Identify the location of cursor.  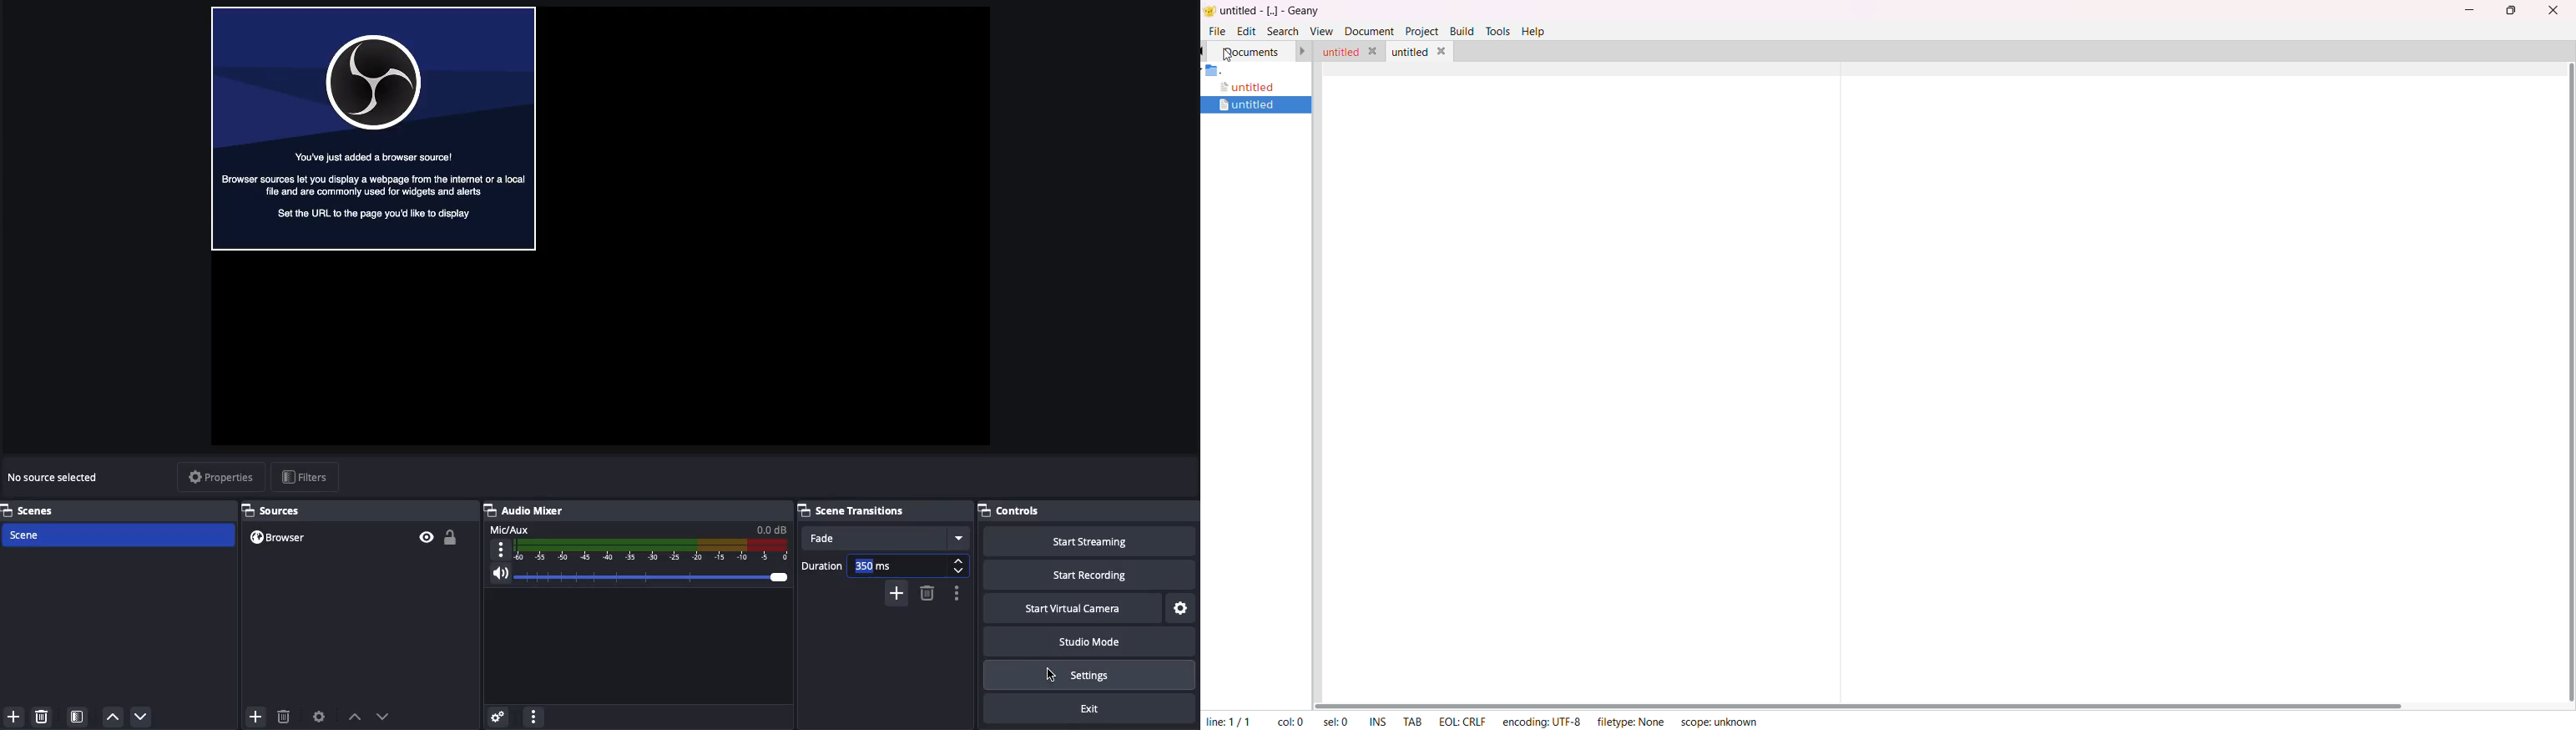
(1233, 54).